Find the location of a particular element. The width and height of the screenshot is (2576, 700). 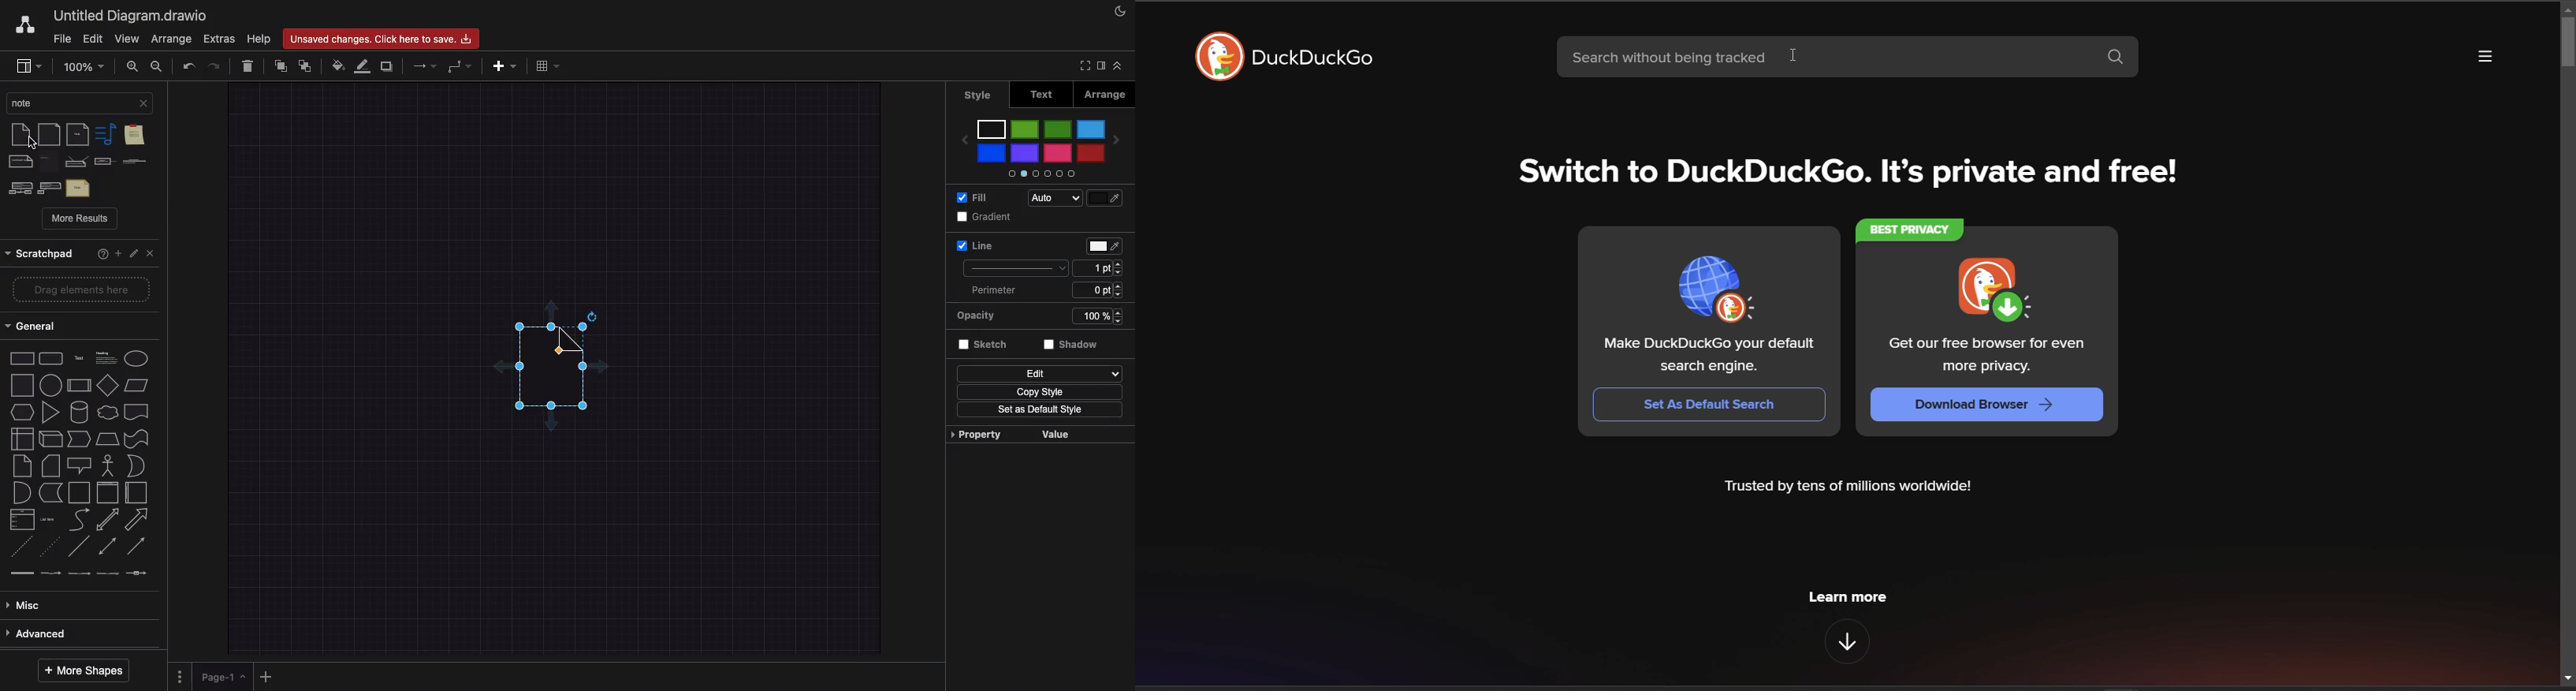

Trash is located at coordinates (246, 64).